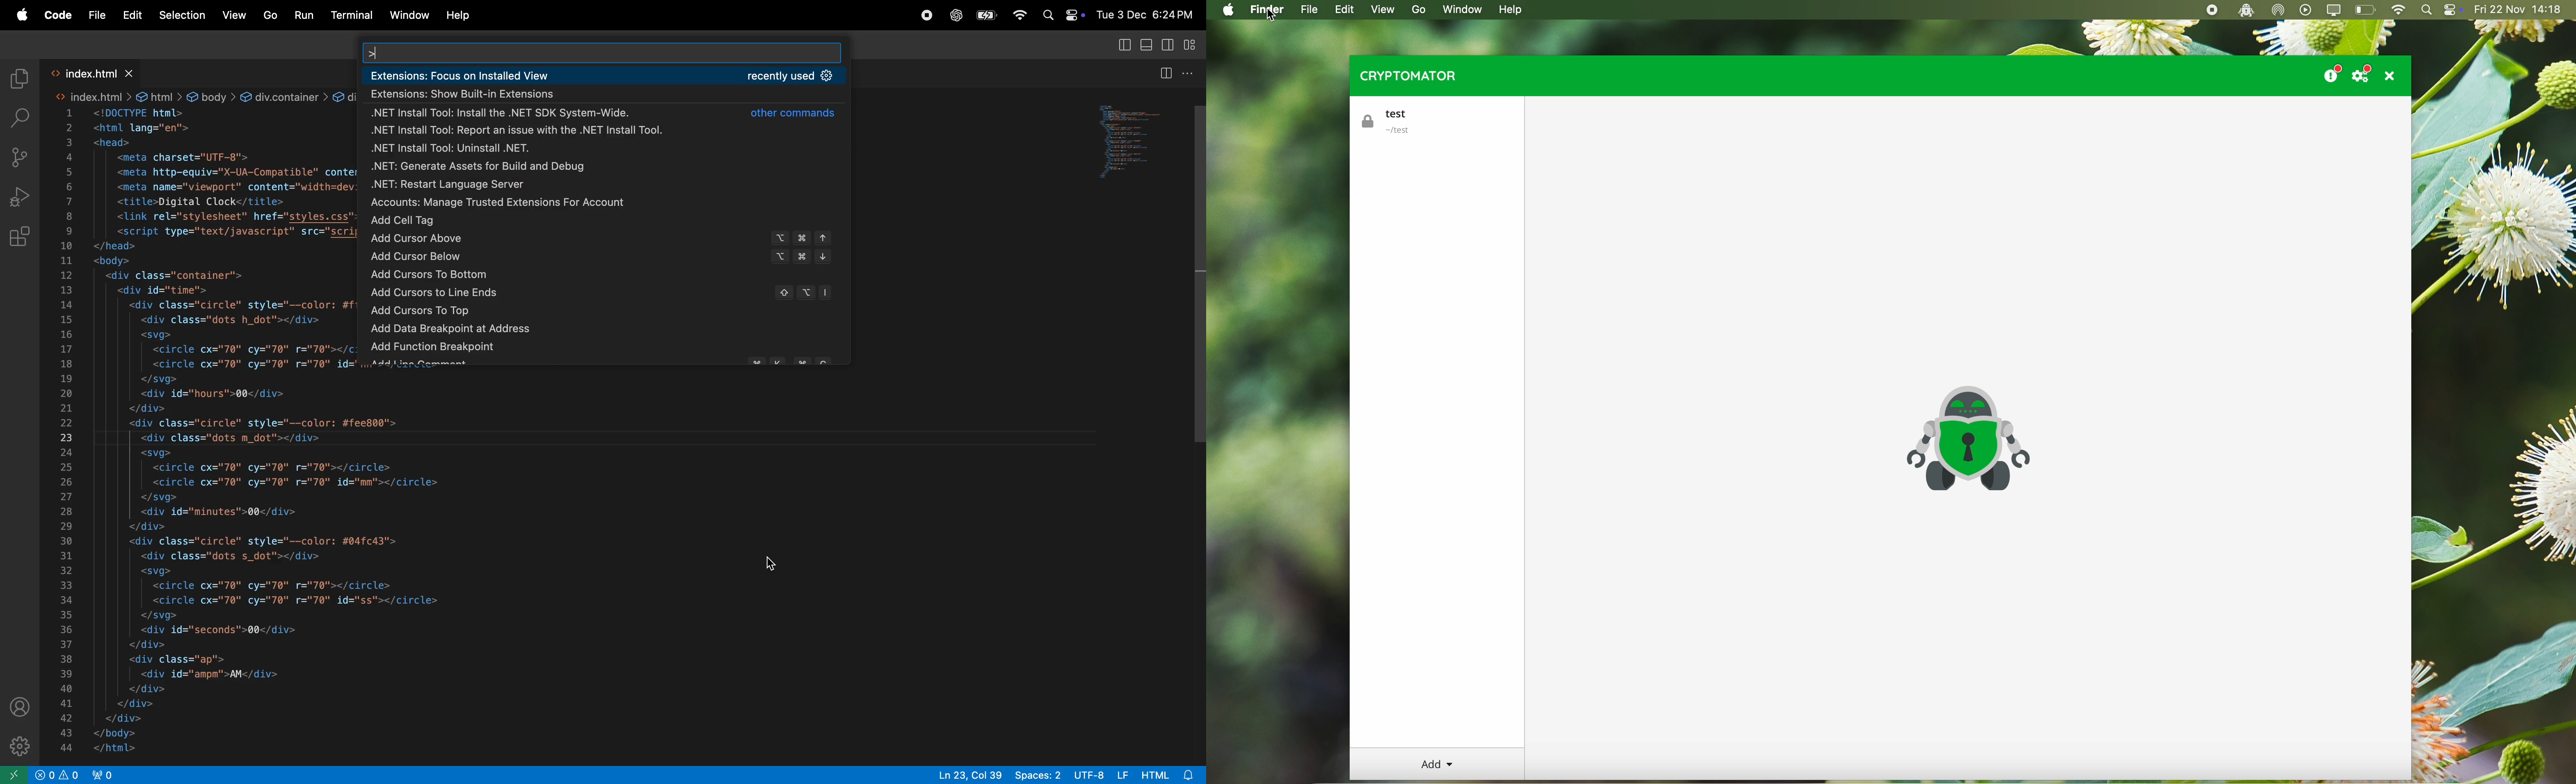  I want to click on new window, so click(13, 775).